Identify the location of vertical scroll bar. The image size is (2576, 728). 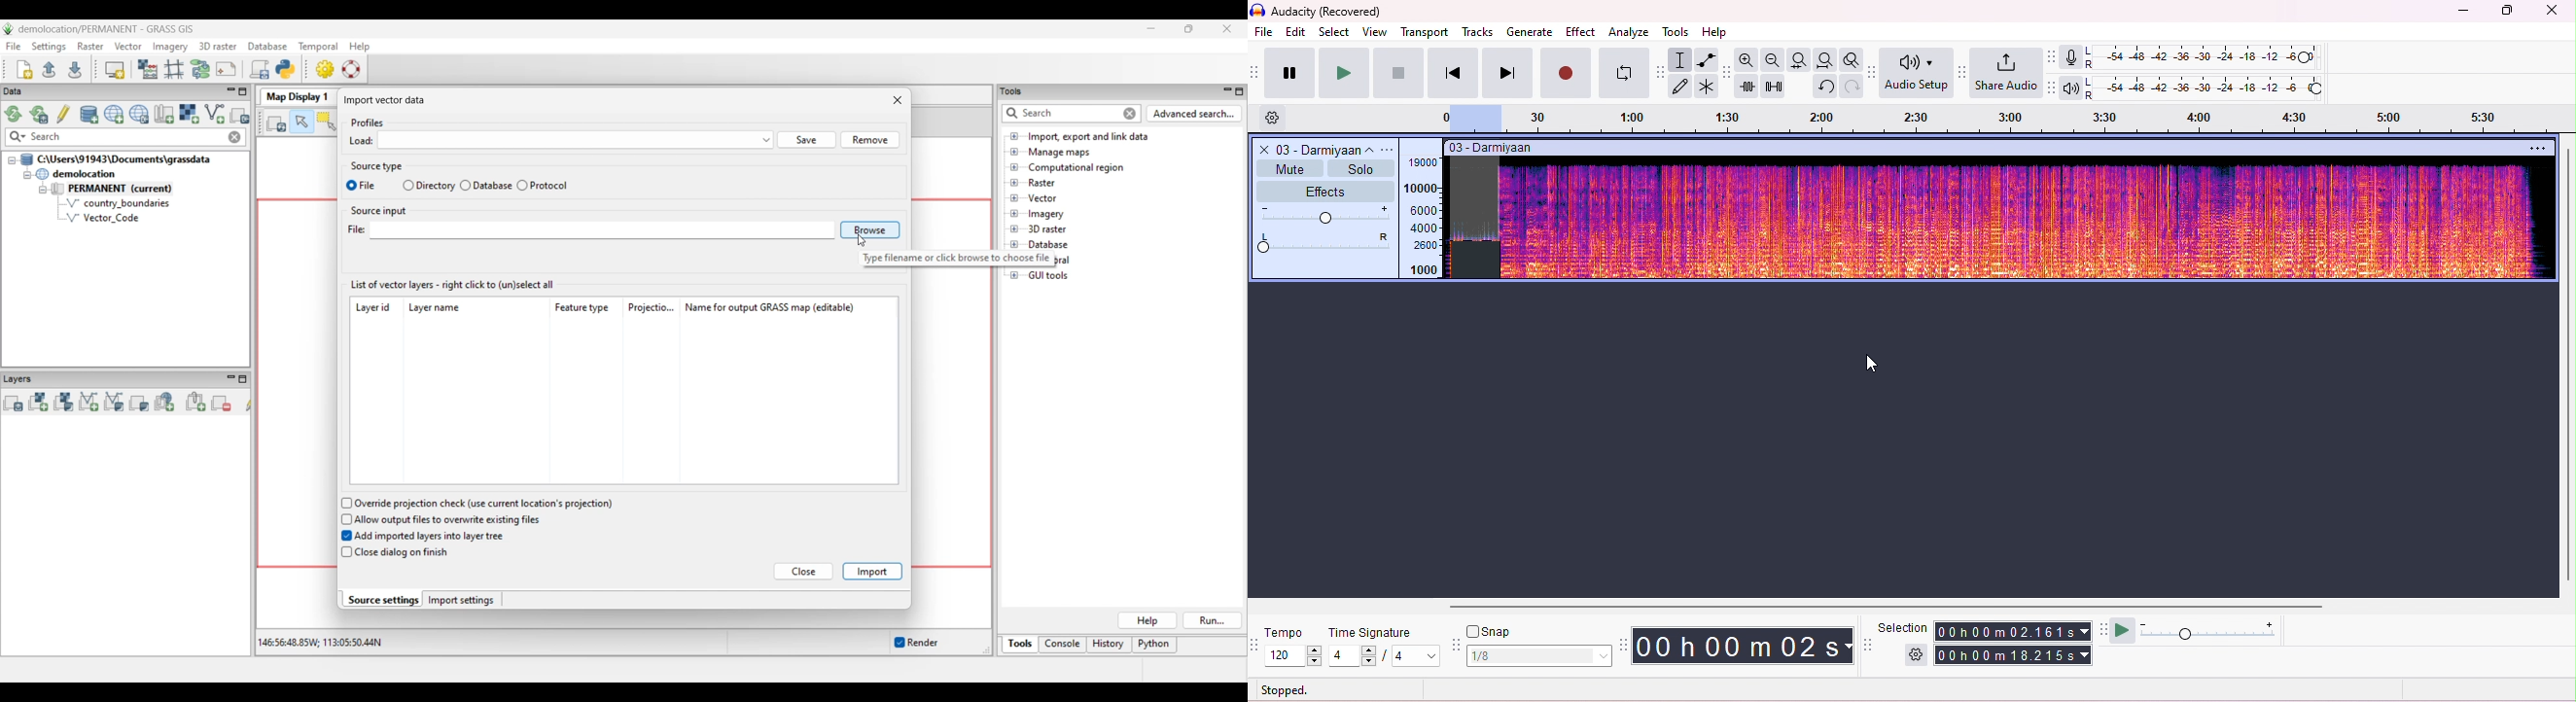
(2567, 366).